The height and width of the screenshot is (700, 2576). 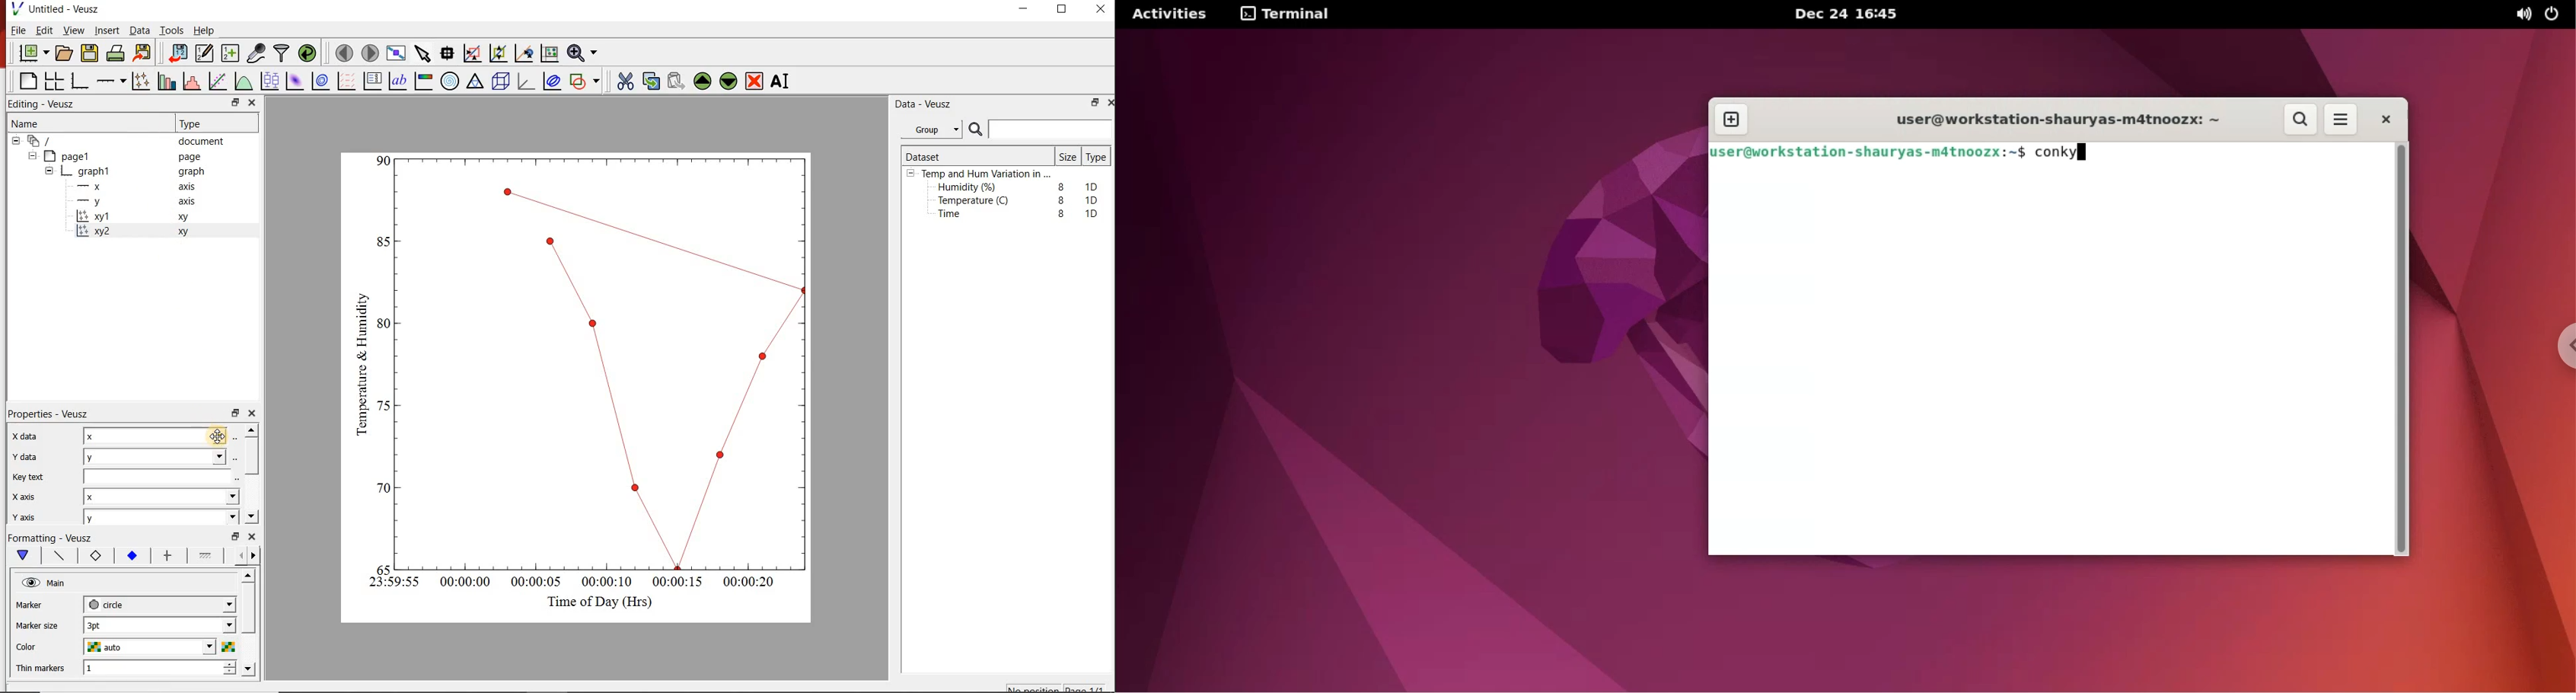 I want to click on Marker, so click(x=39, y=606).